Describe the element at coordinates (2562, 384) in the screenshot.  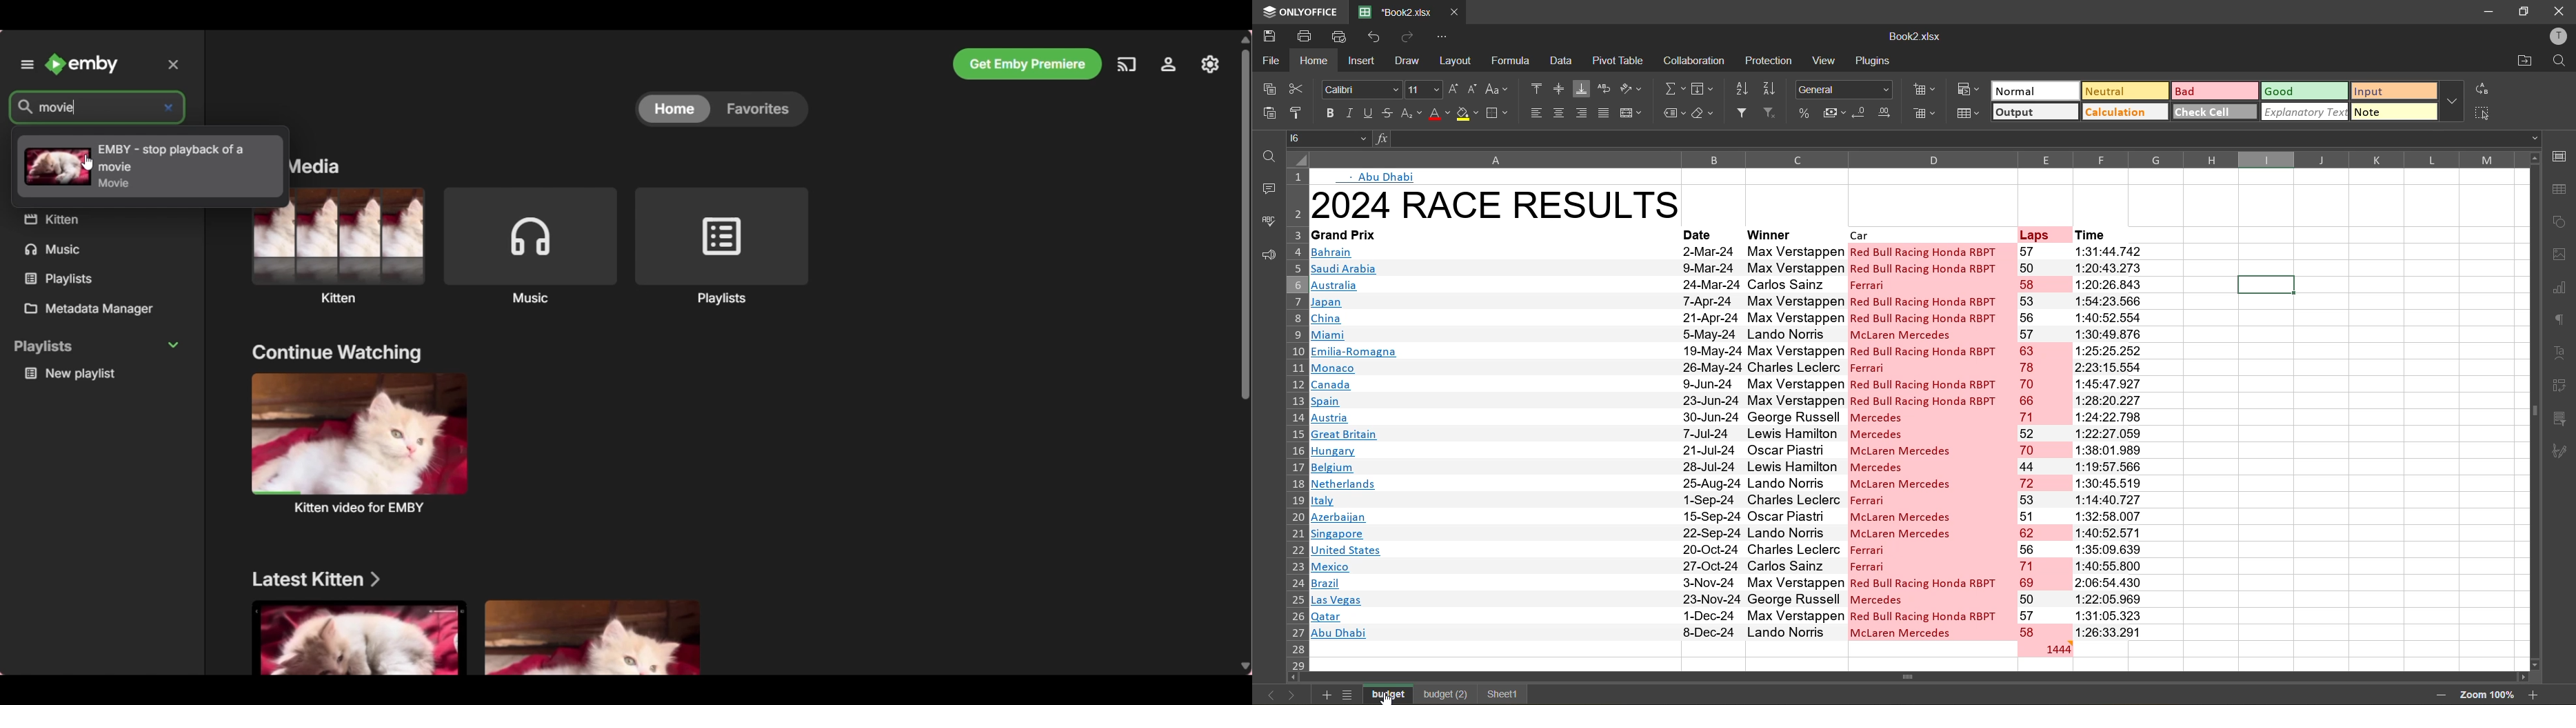
I see `pivot table` at that location.